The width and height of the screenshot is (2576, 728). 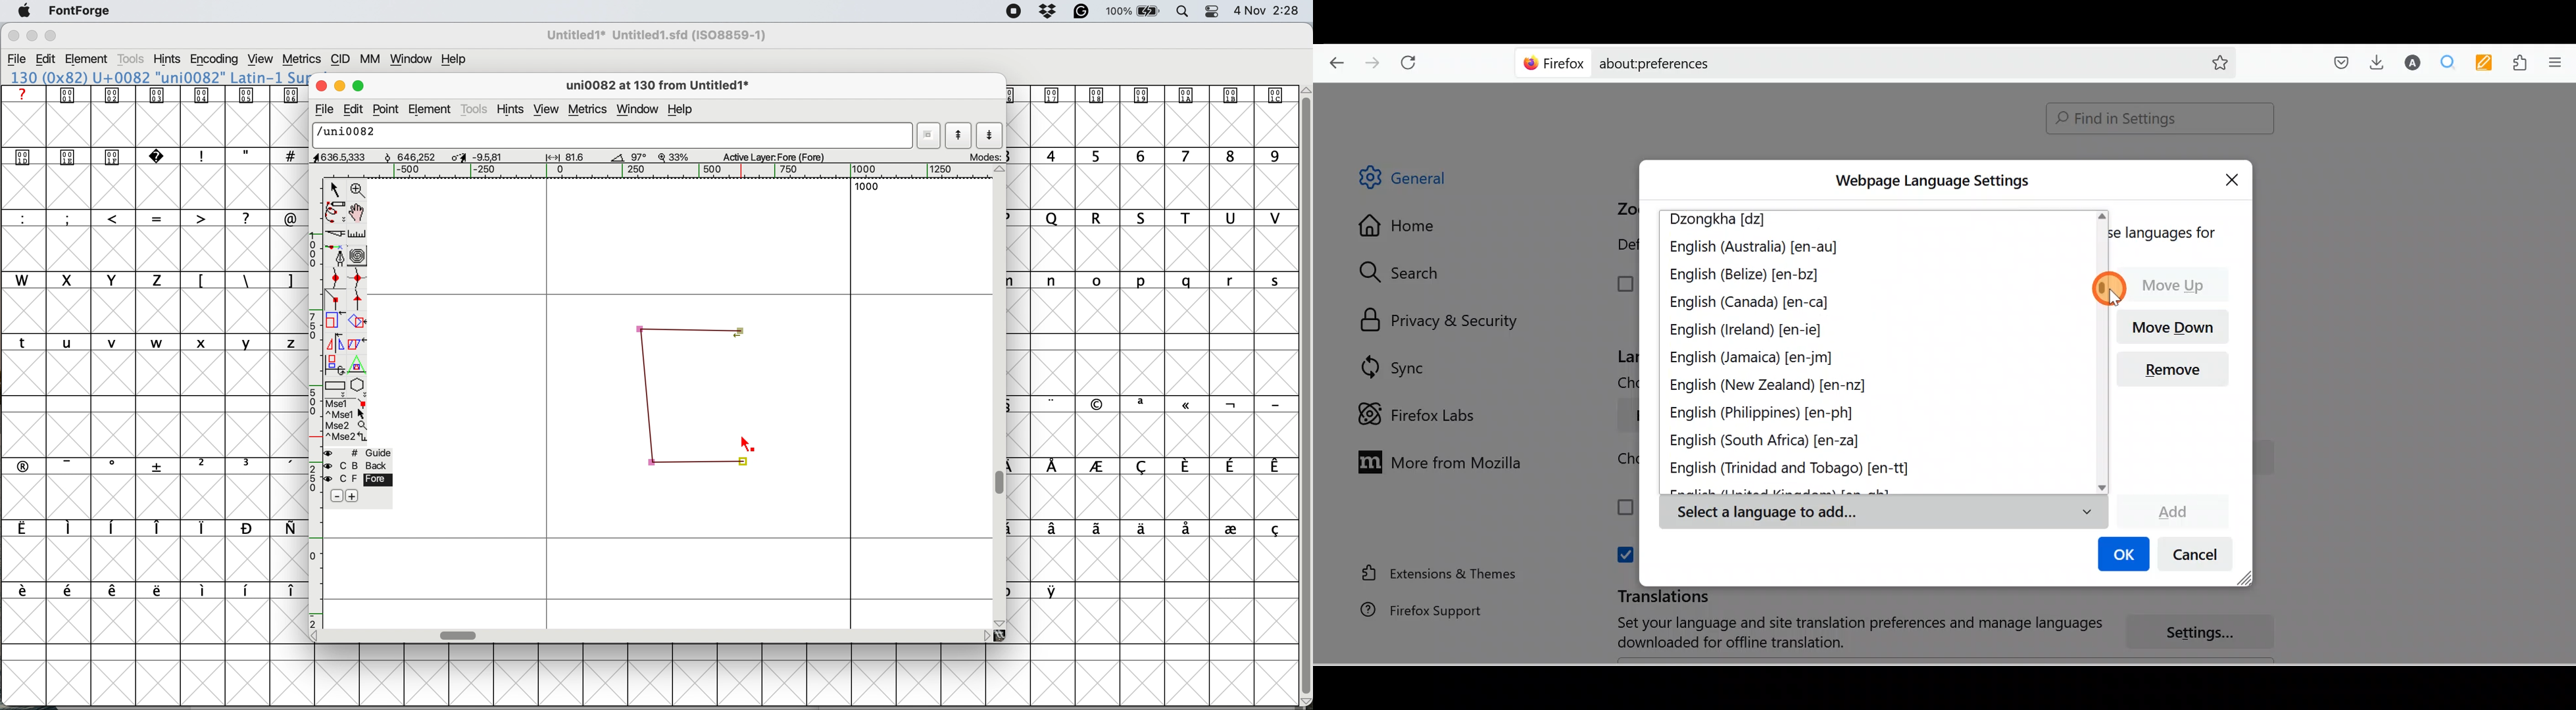 I want to click on file, so click(x=17, y=59).